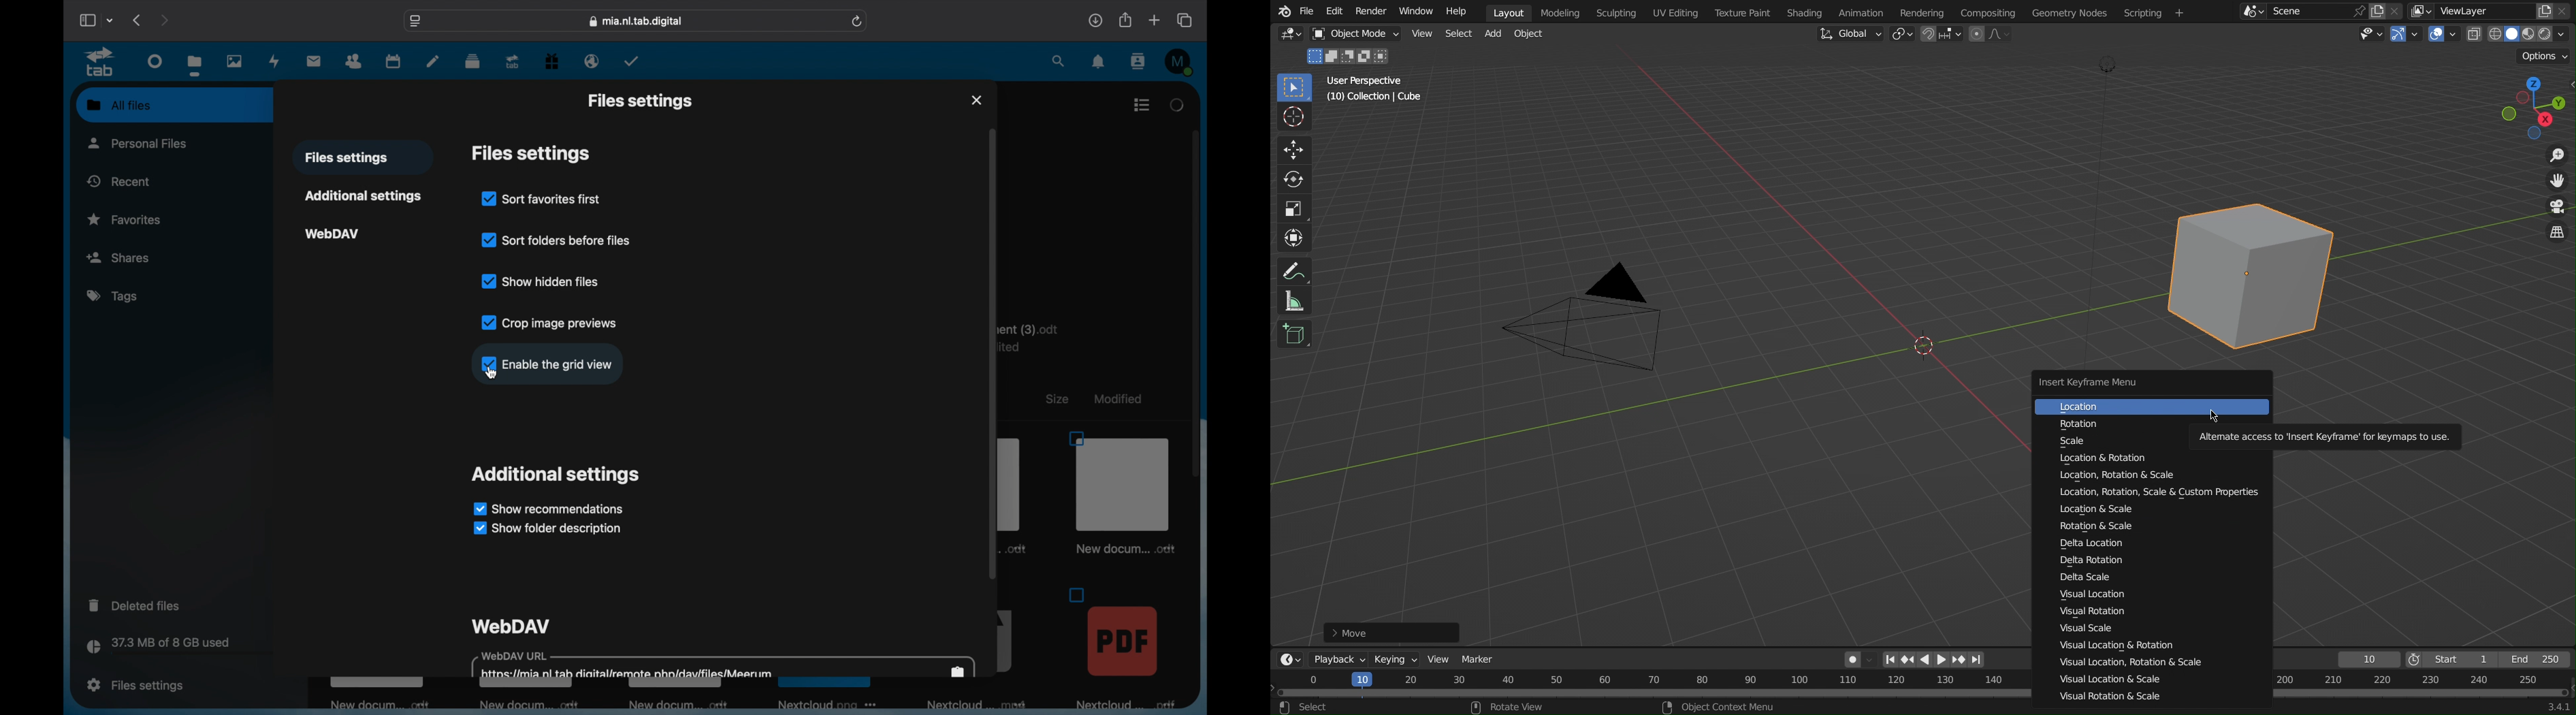  I want to click on show recommendations, so click(548, 508).